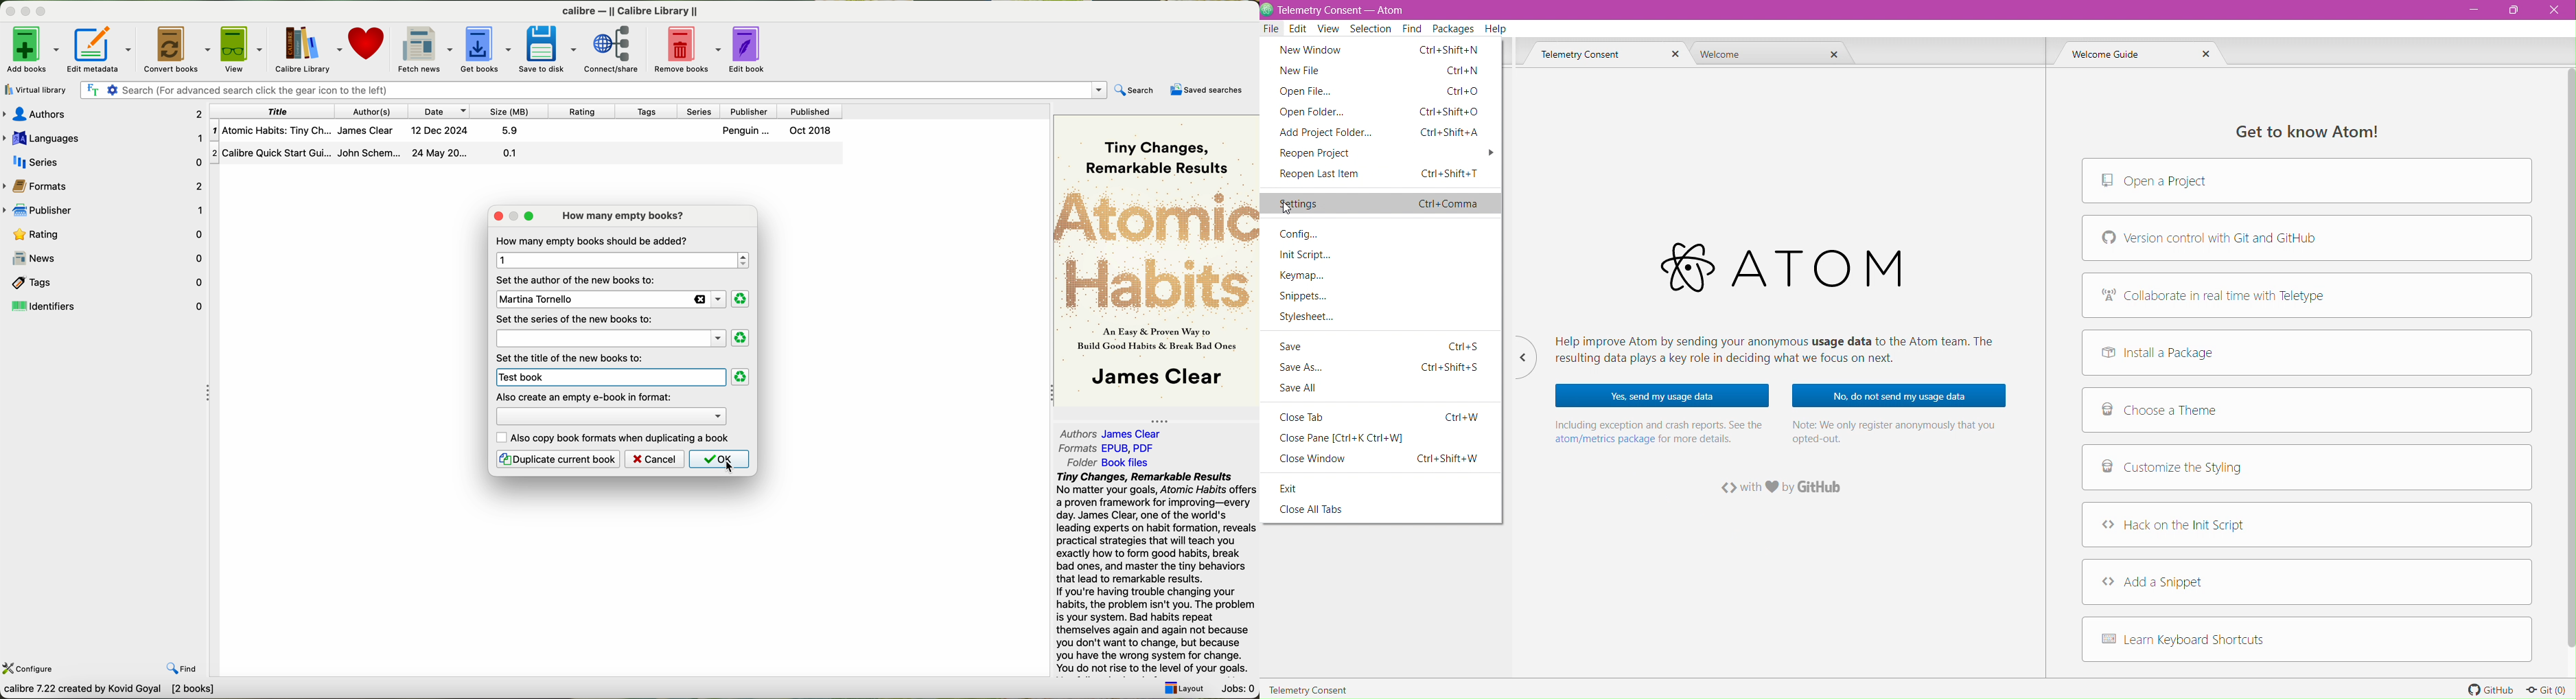 Image resolution: width=2576 pixels, height=700 pixels. Describe the element at coordinates (2307, 181) in the screenshot. I see `Open a Project` at that location.